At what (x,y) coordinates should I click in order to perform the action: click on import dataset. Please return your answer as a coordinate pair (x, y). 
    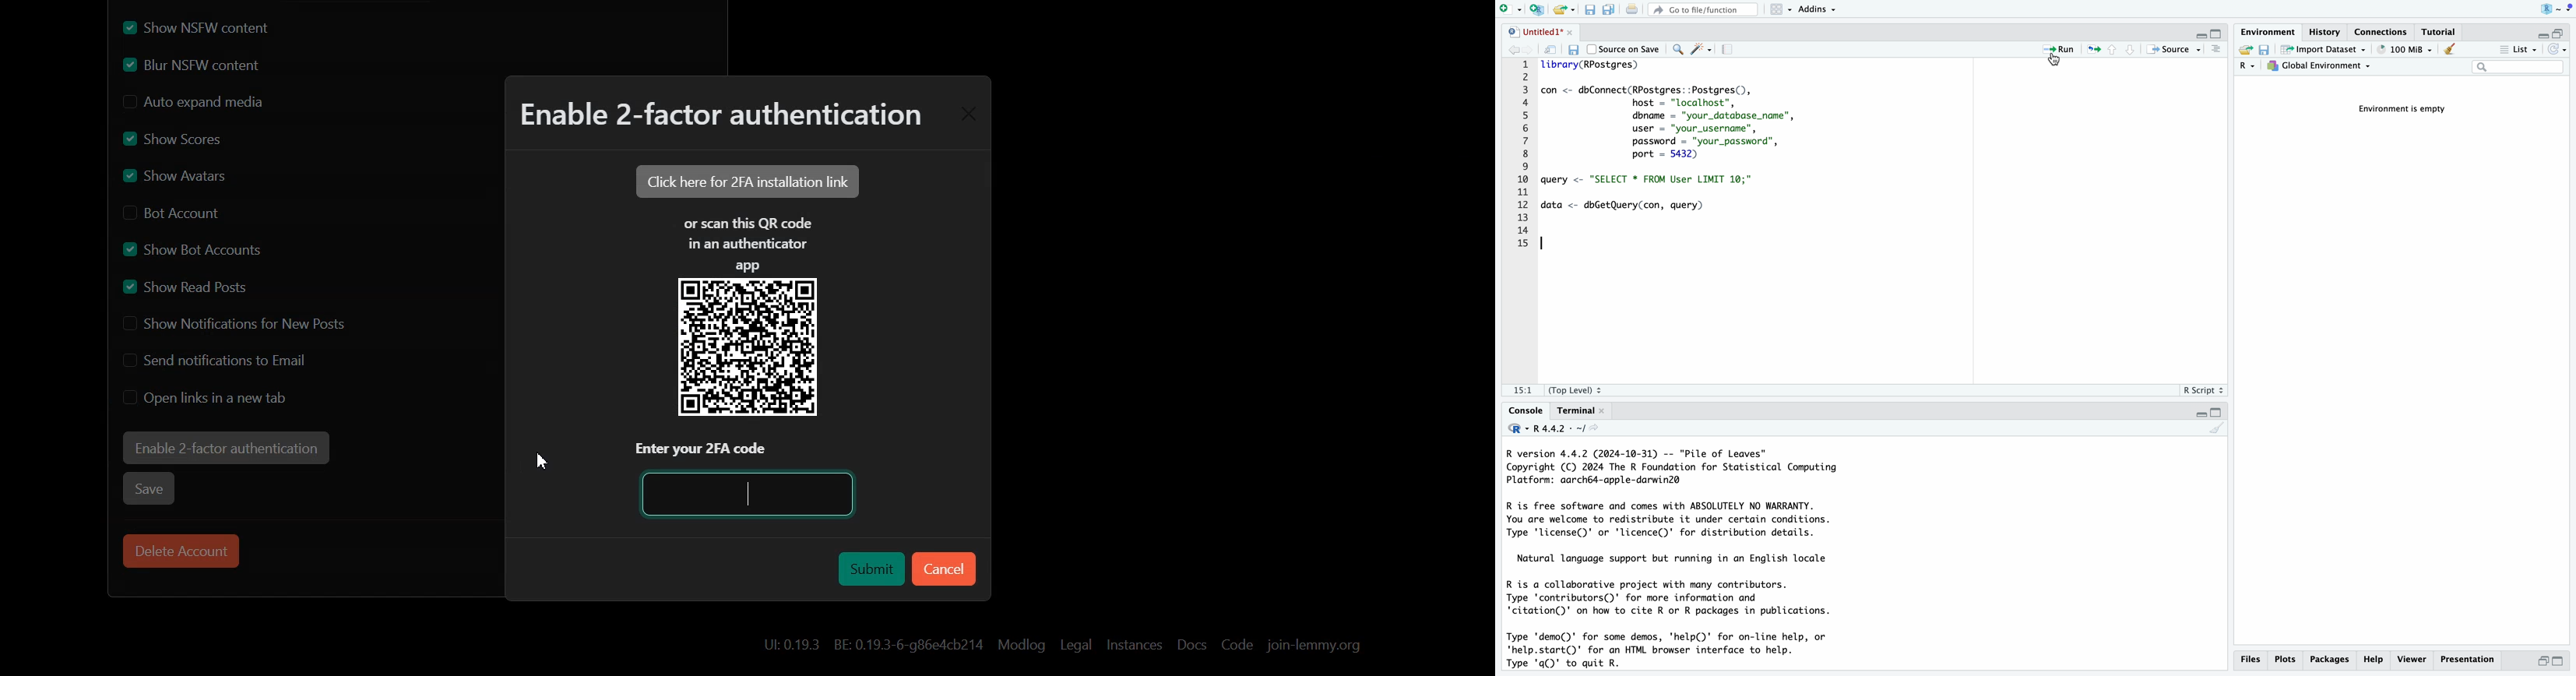
    Looking at the image, I should click on (2324, 50).